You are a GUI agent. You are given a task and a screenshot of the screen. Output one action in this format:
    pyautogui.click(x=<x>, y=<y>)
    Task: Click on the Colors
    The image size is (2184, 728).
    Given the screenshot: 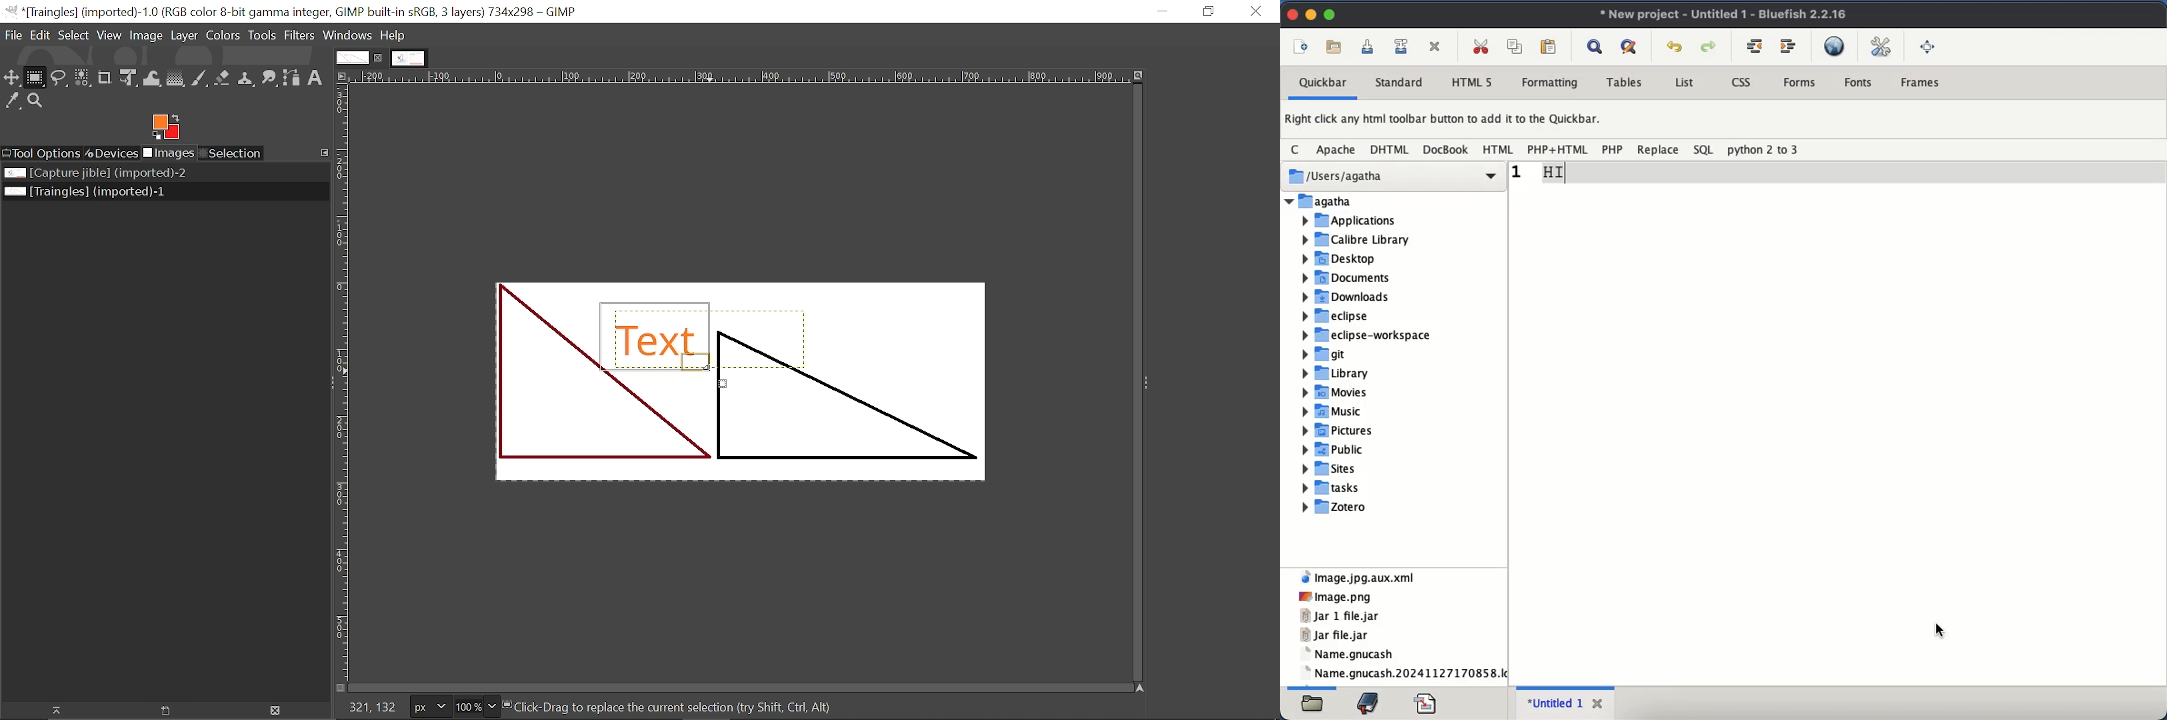 What is the action you would take?
    pyautogui.click(x=223, y=36)
    